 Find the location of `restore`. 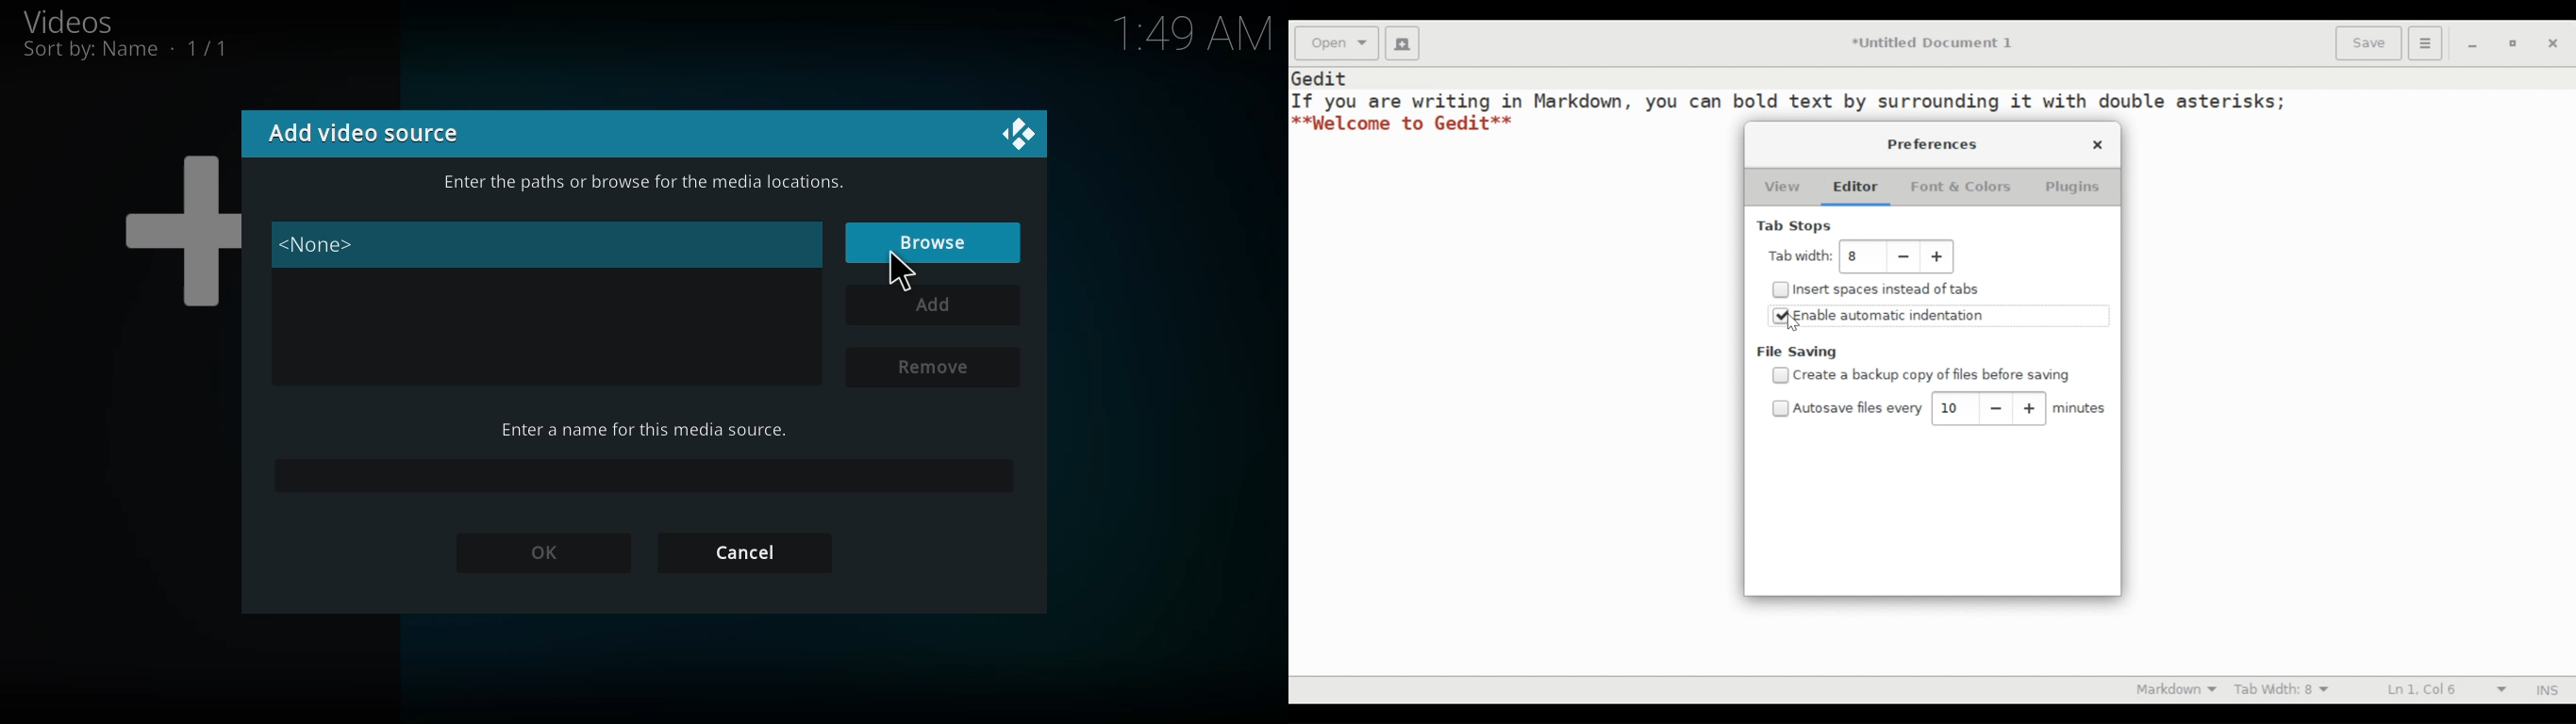

restore is located at coordinates (2513, 45).